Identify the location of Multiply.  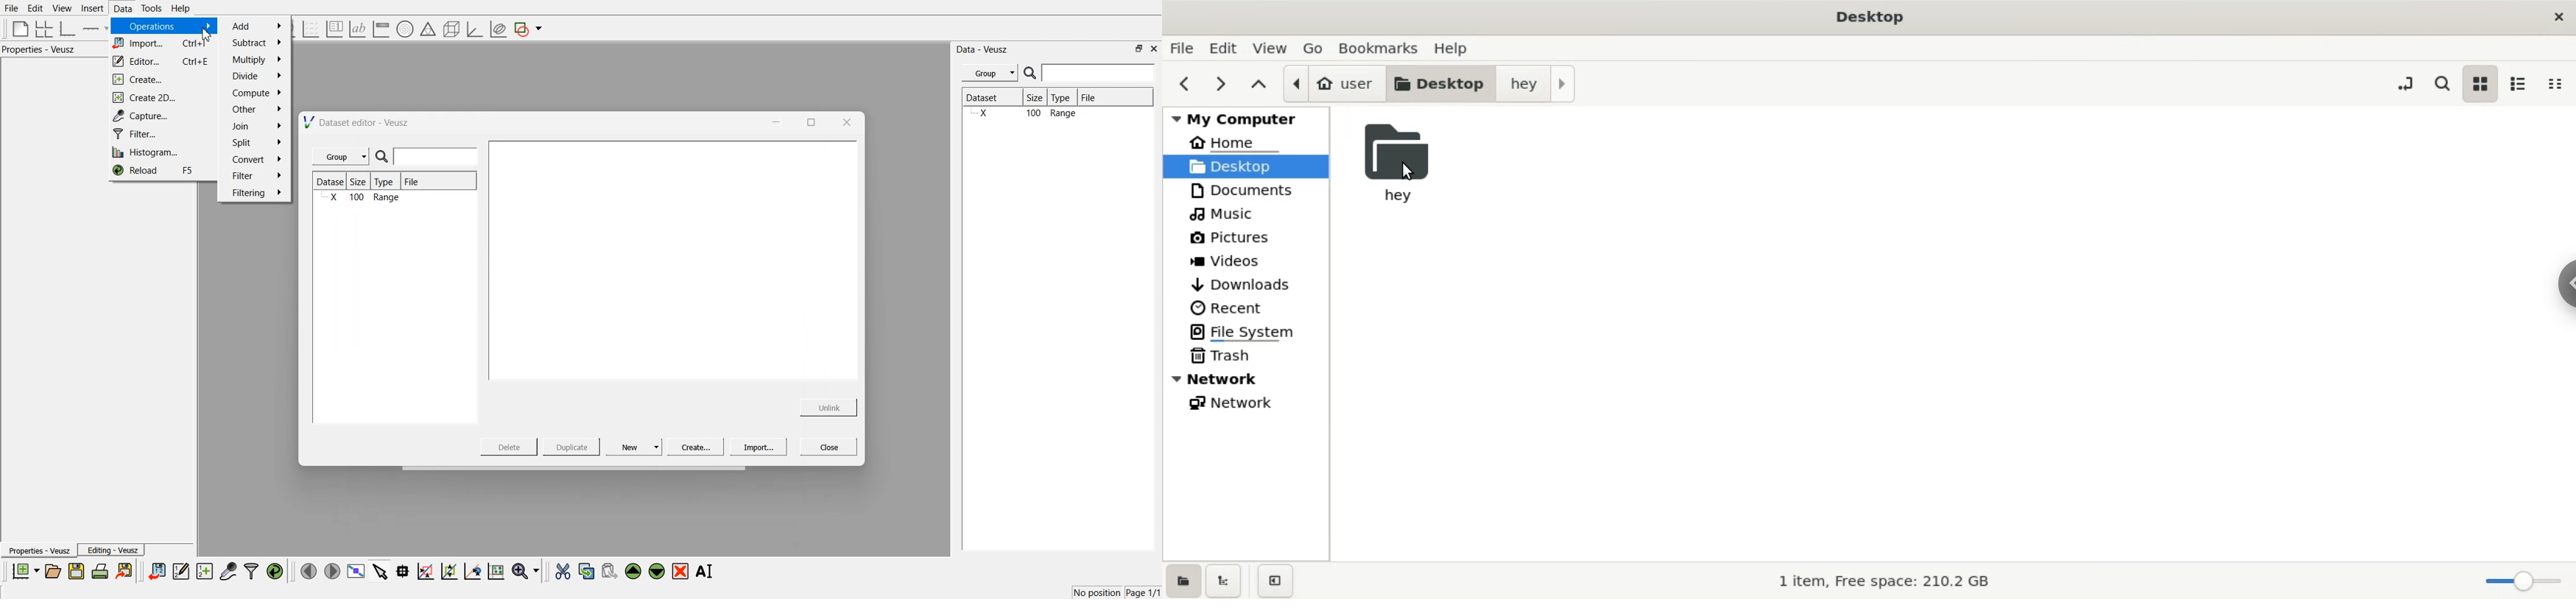
(256, 59).